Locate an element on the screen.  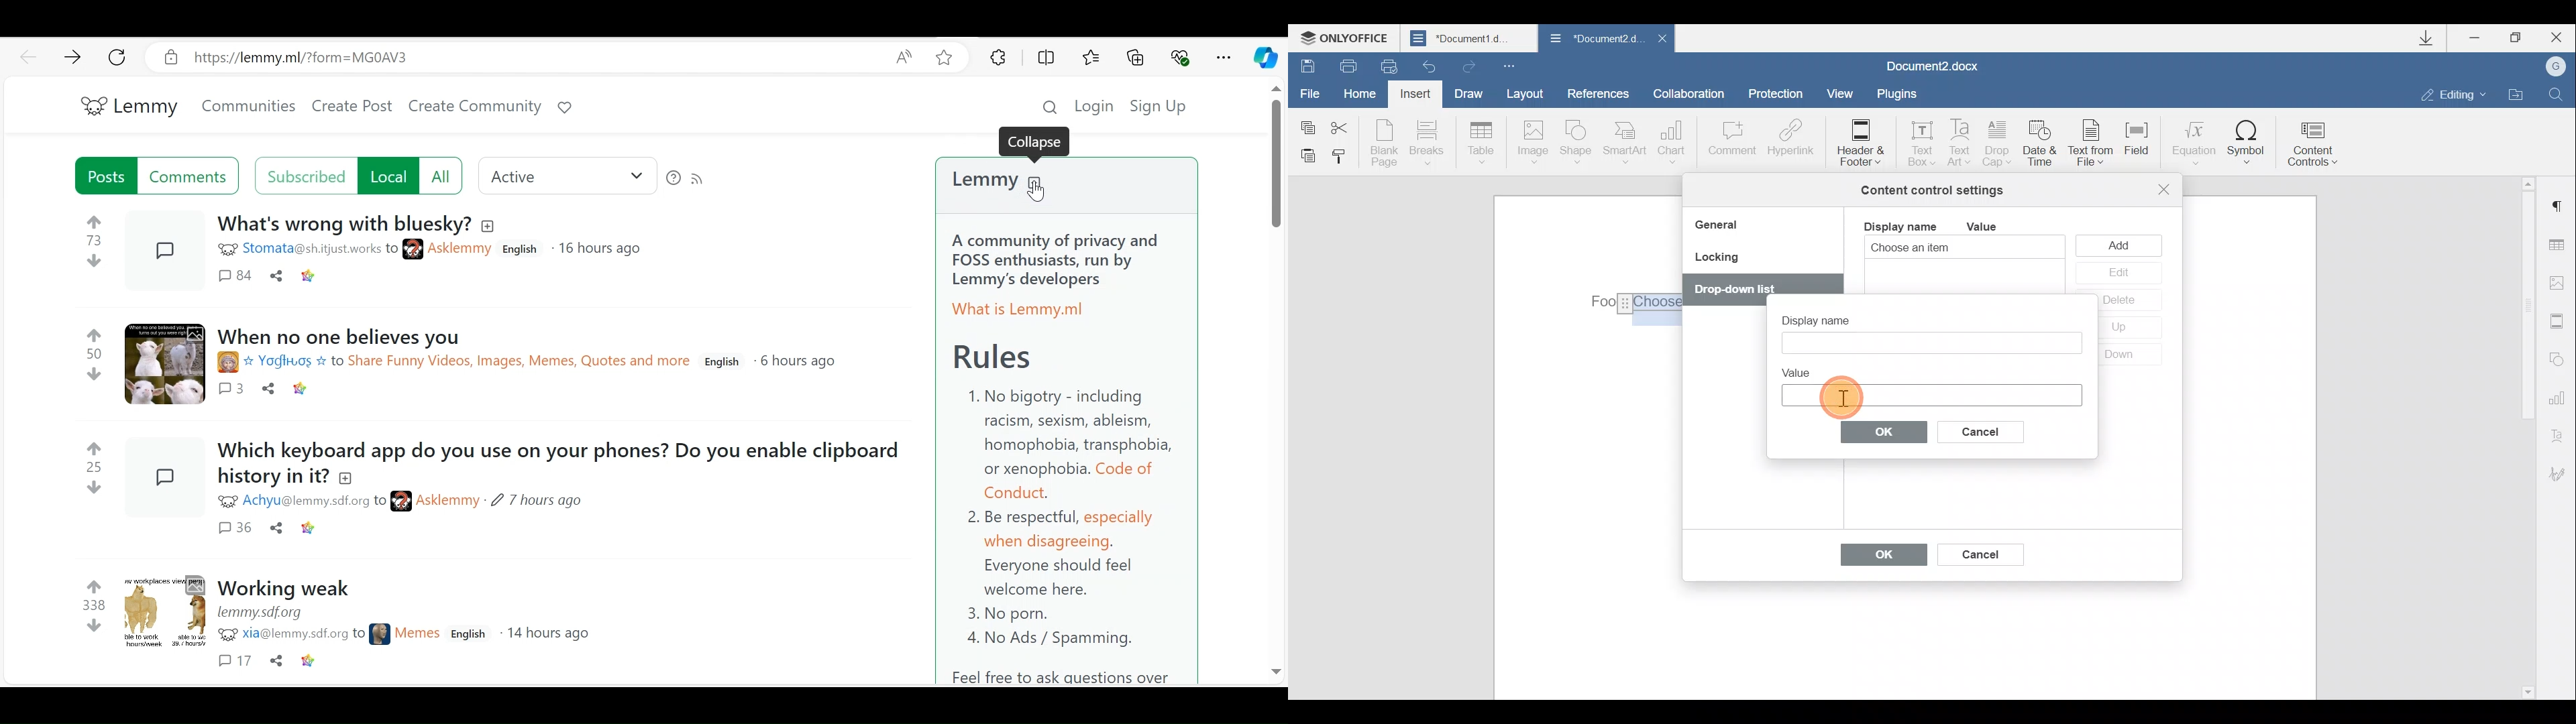
Text box is located at coordinates (1917, 139).